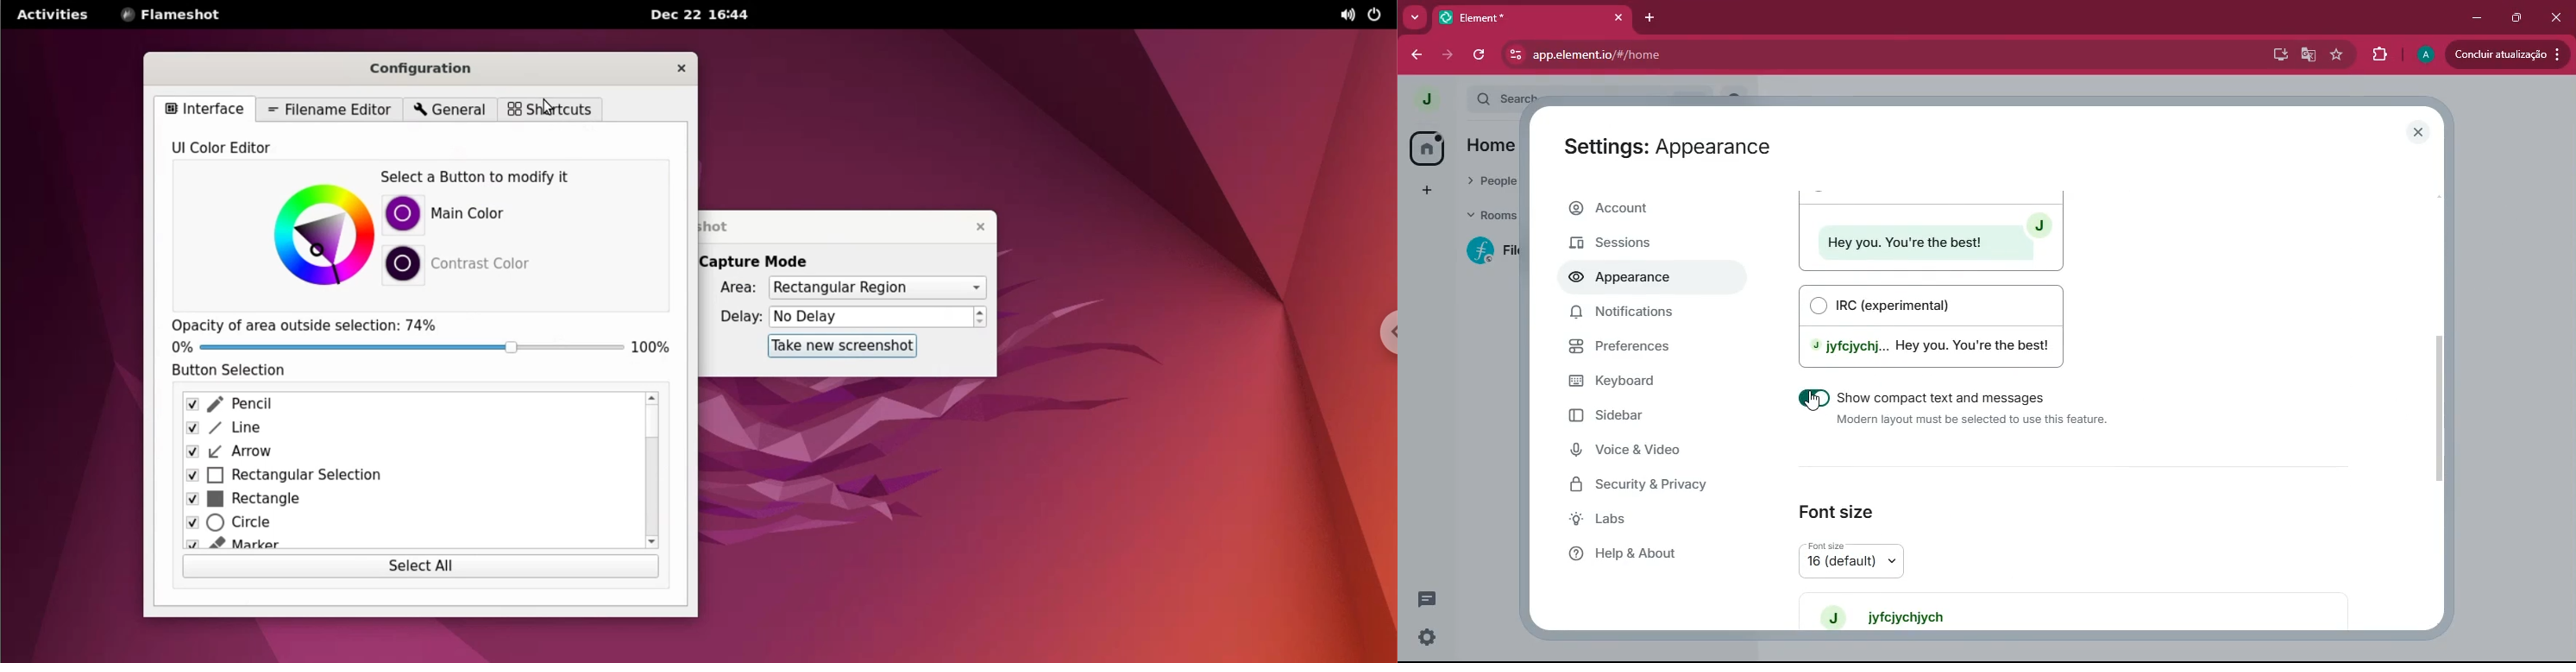 Image resolution: width=2576 pixels, height=672 pixels. What do you see at coordinates (2307, 54) in the screenshot?
I see `google translate` at bounding box center [2307, 54].